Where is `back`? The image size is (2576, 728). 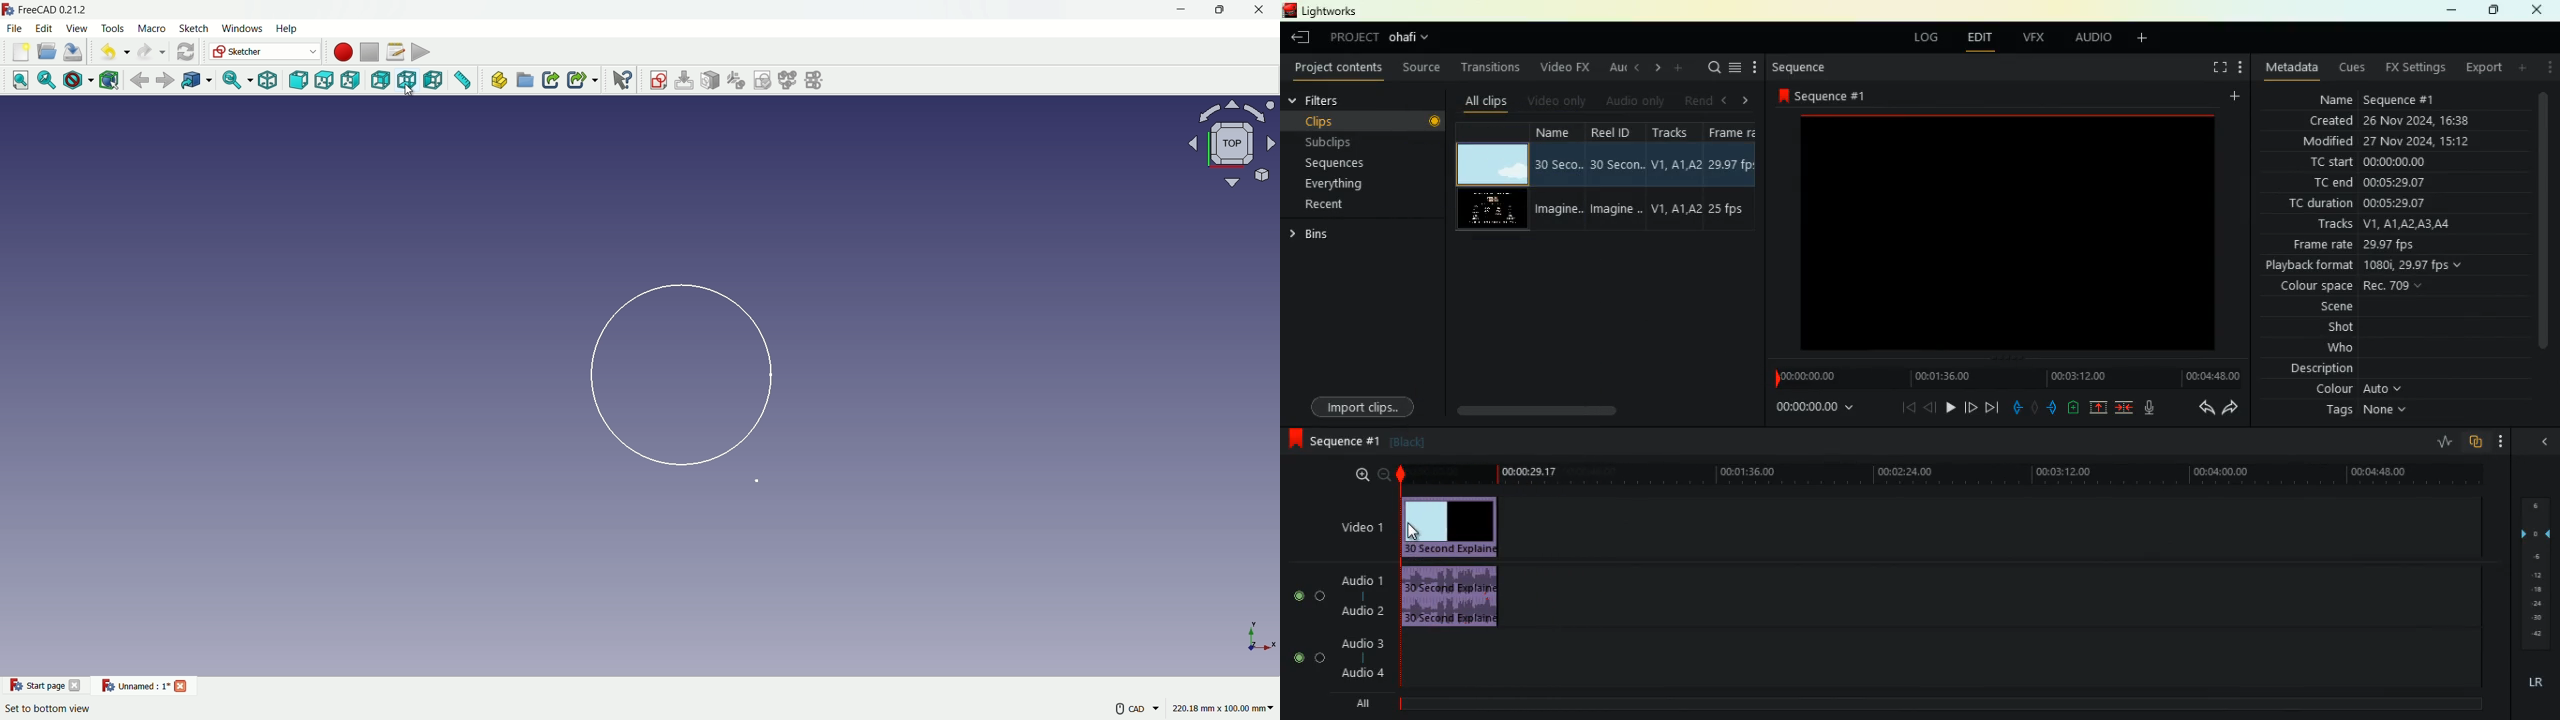
back is located at coordinates (2206, 409).